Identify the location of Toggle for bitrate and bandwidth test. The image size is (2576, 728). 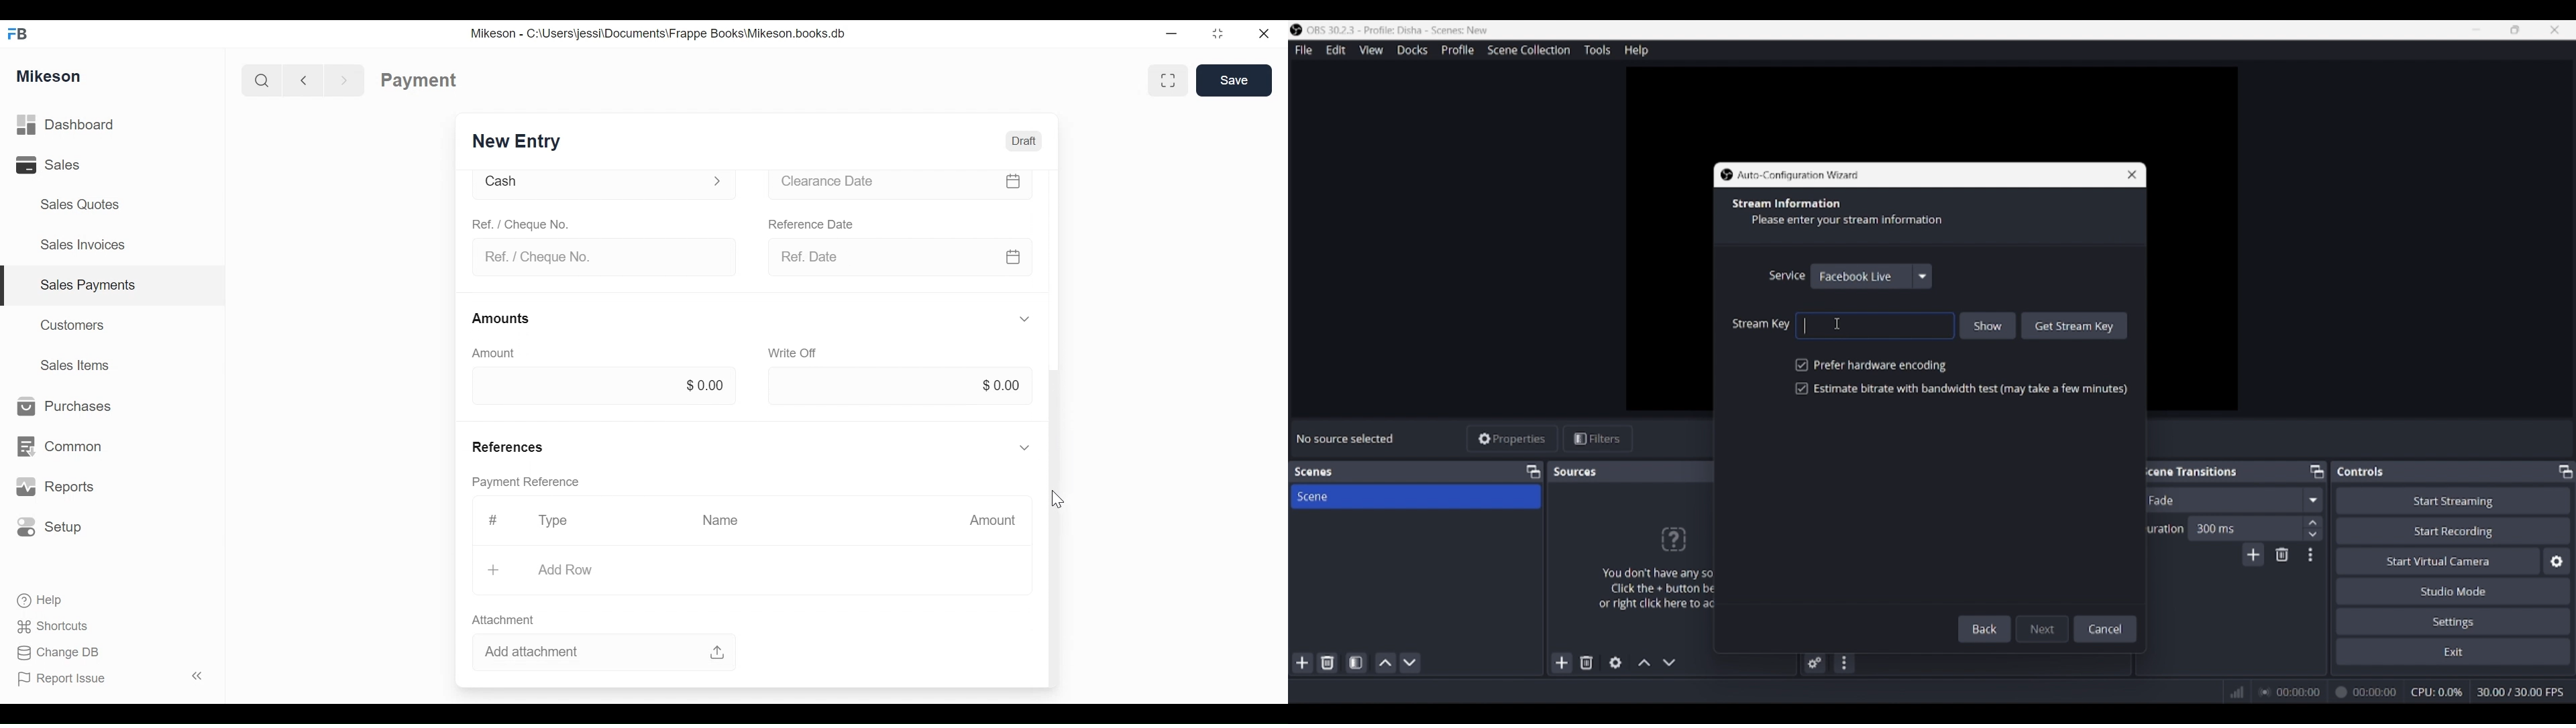
(1961, 388).